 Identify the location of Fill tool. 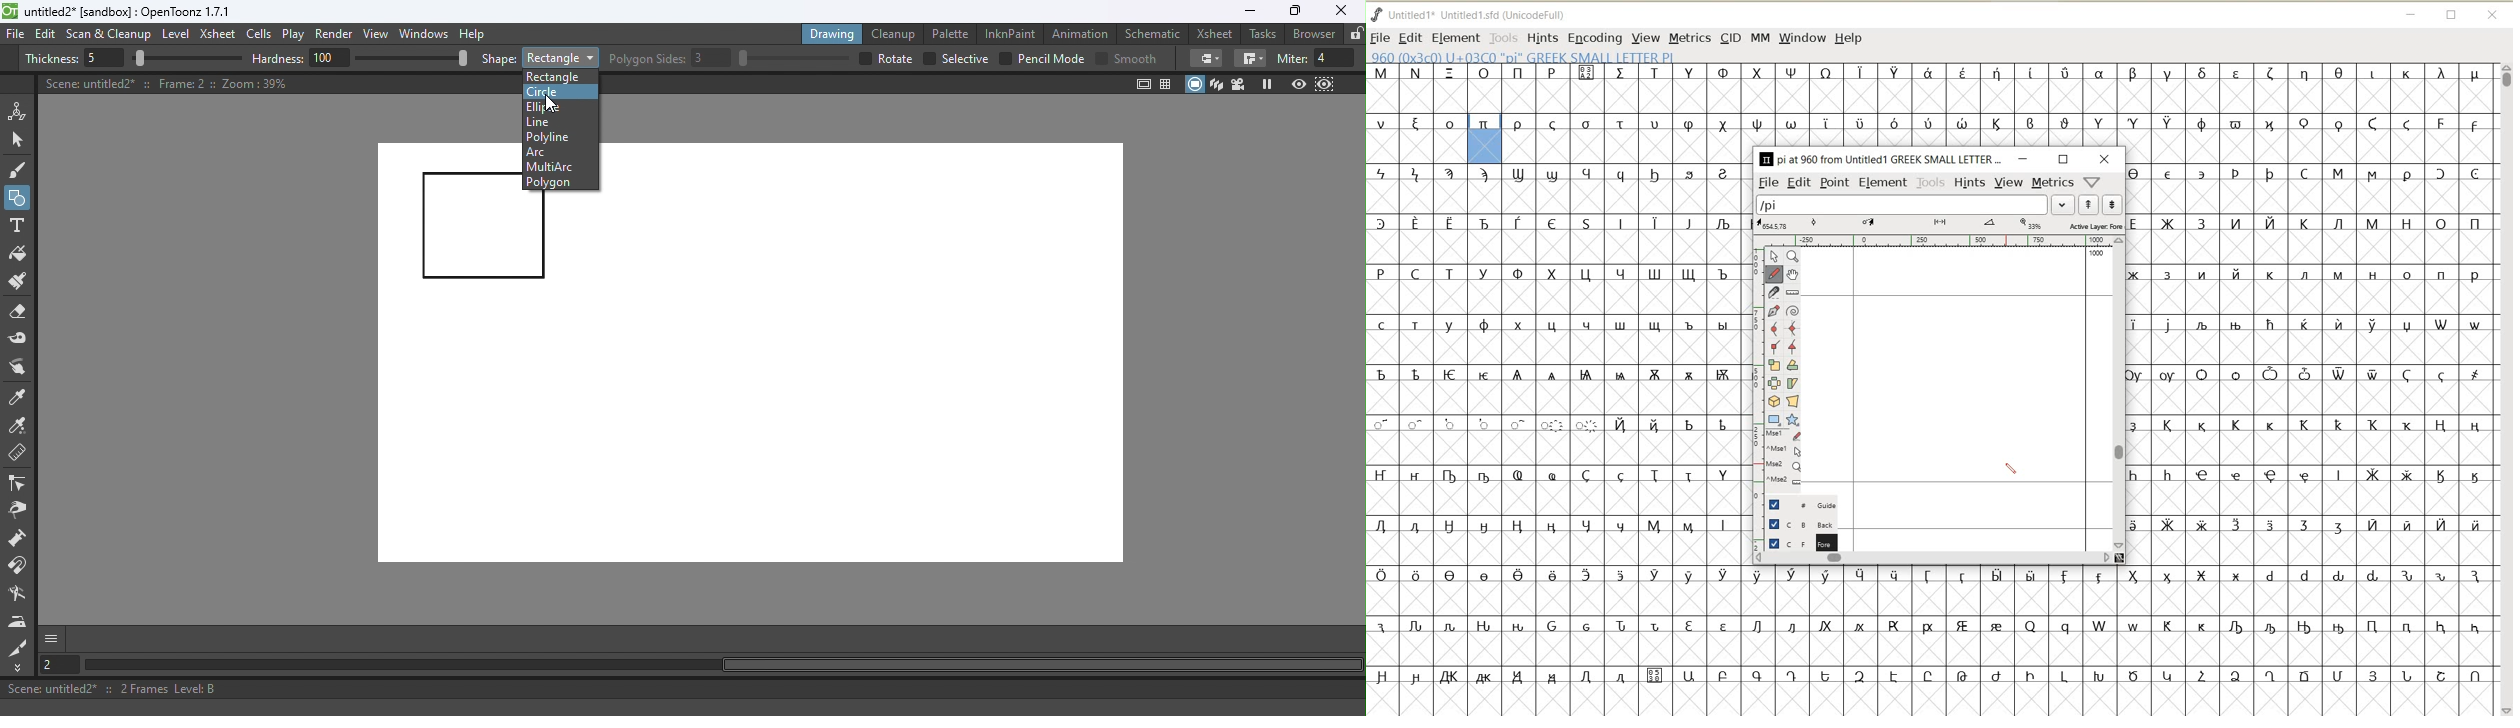
(18, 256).